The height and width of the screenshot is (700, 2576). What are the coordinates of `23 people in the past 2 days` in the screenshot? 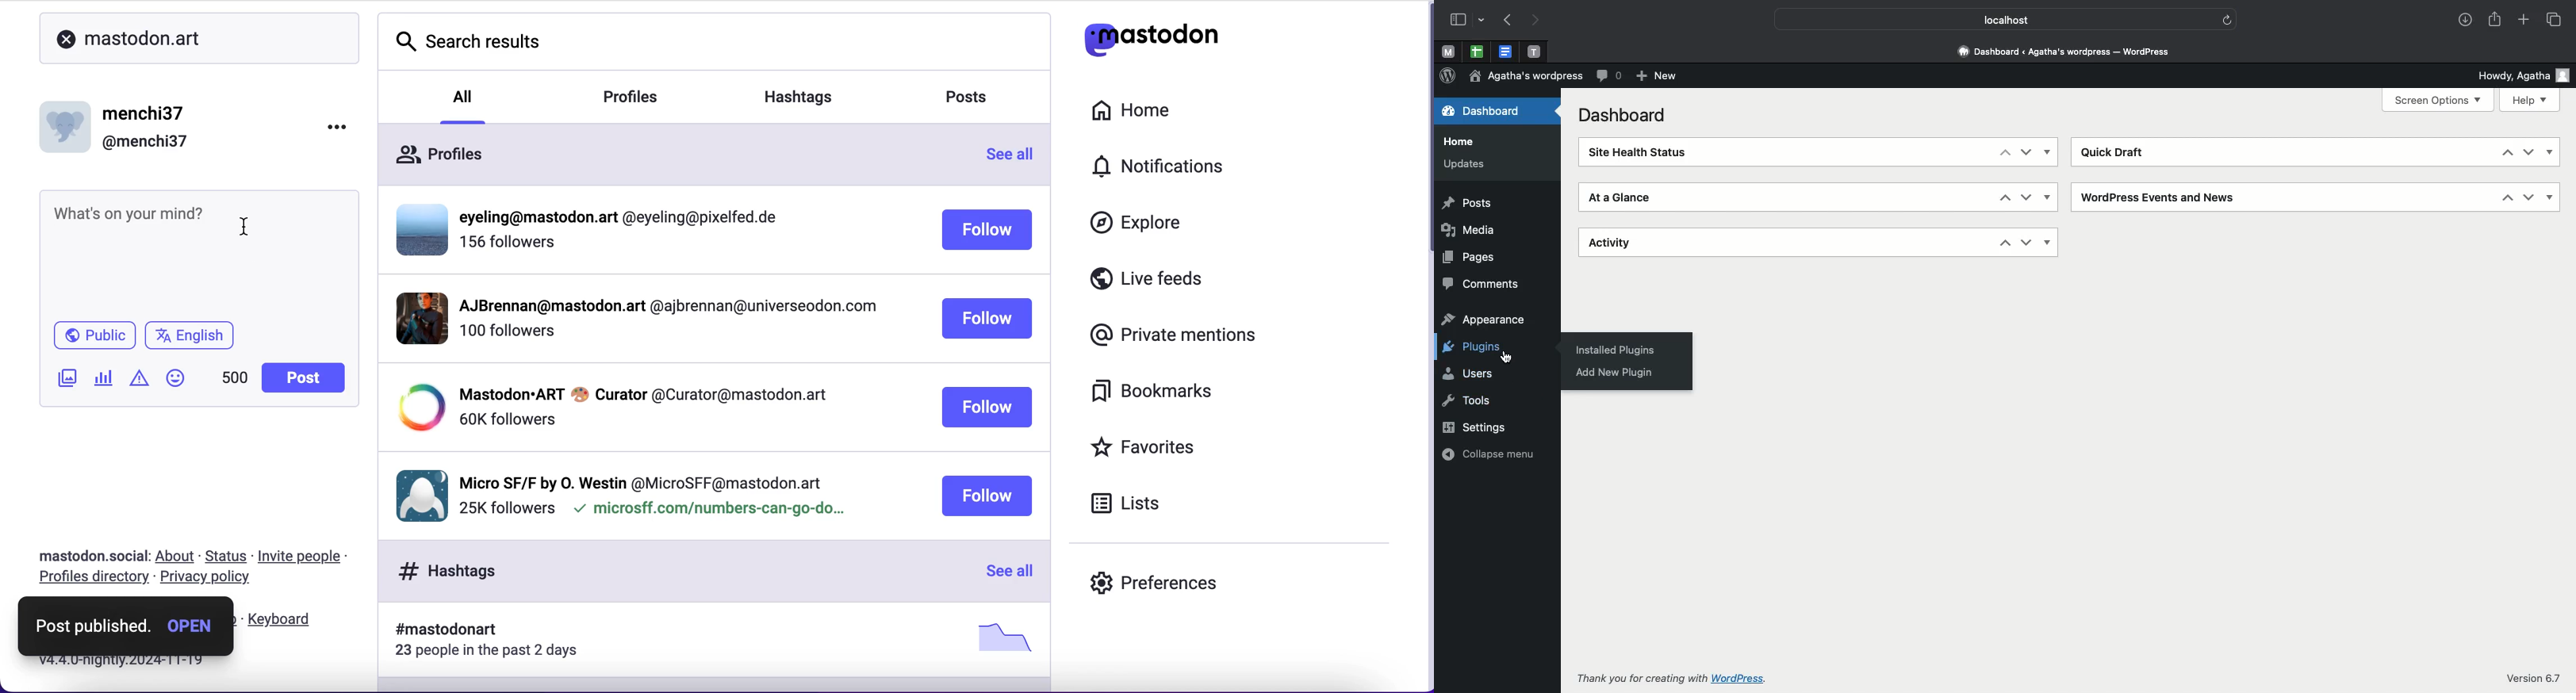 It's located at (494, 653).